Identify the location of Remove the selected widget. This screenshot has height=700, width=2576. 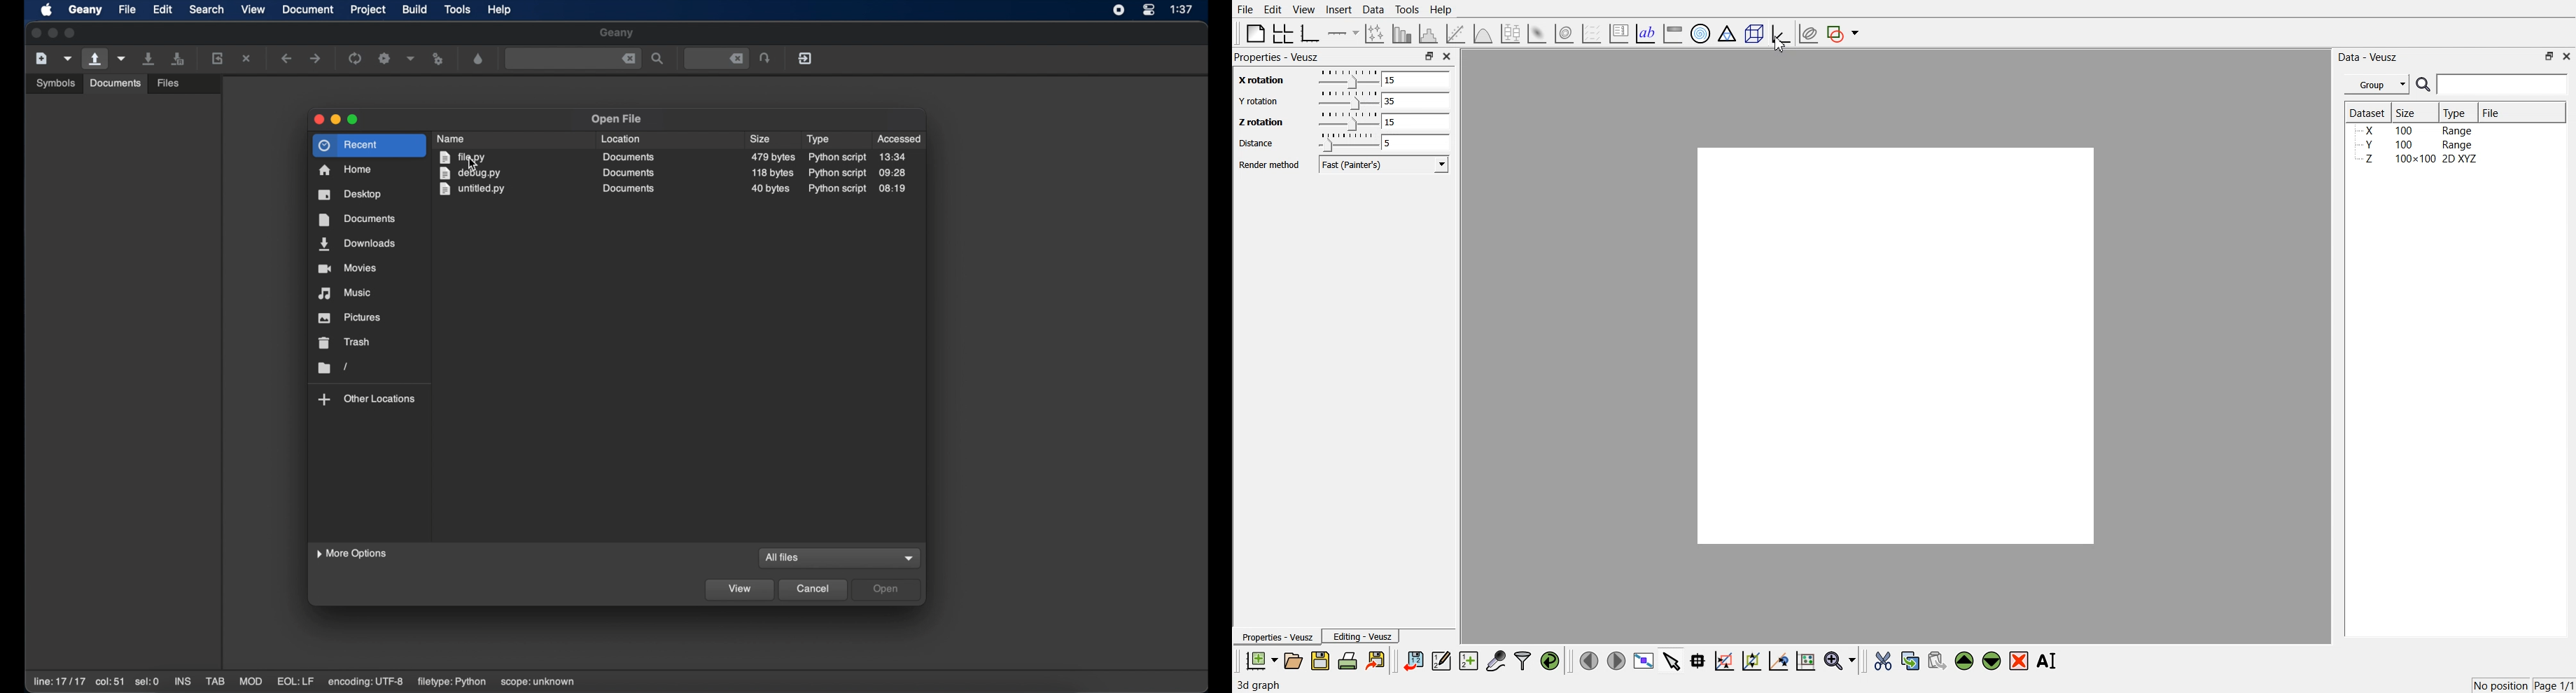
(2019, 662).